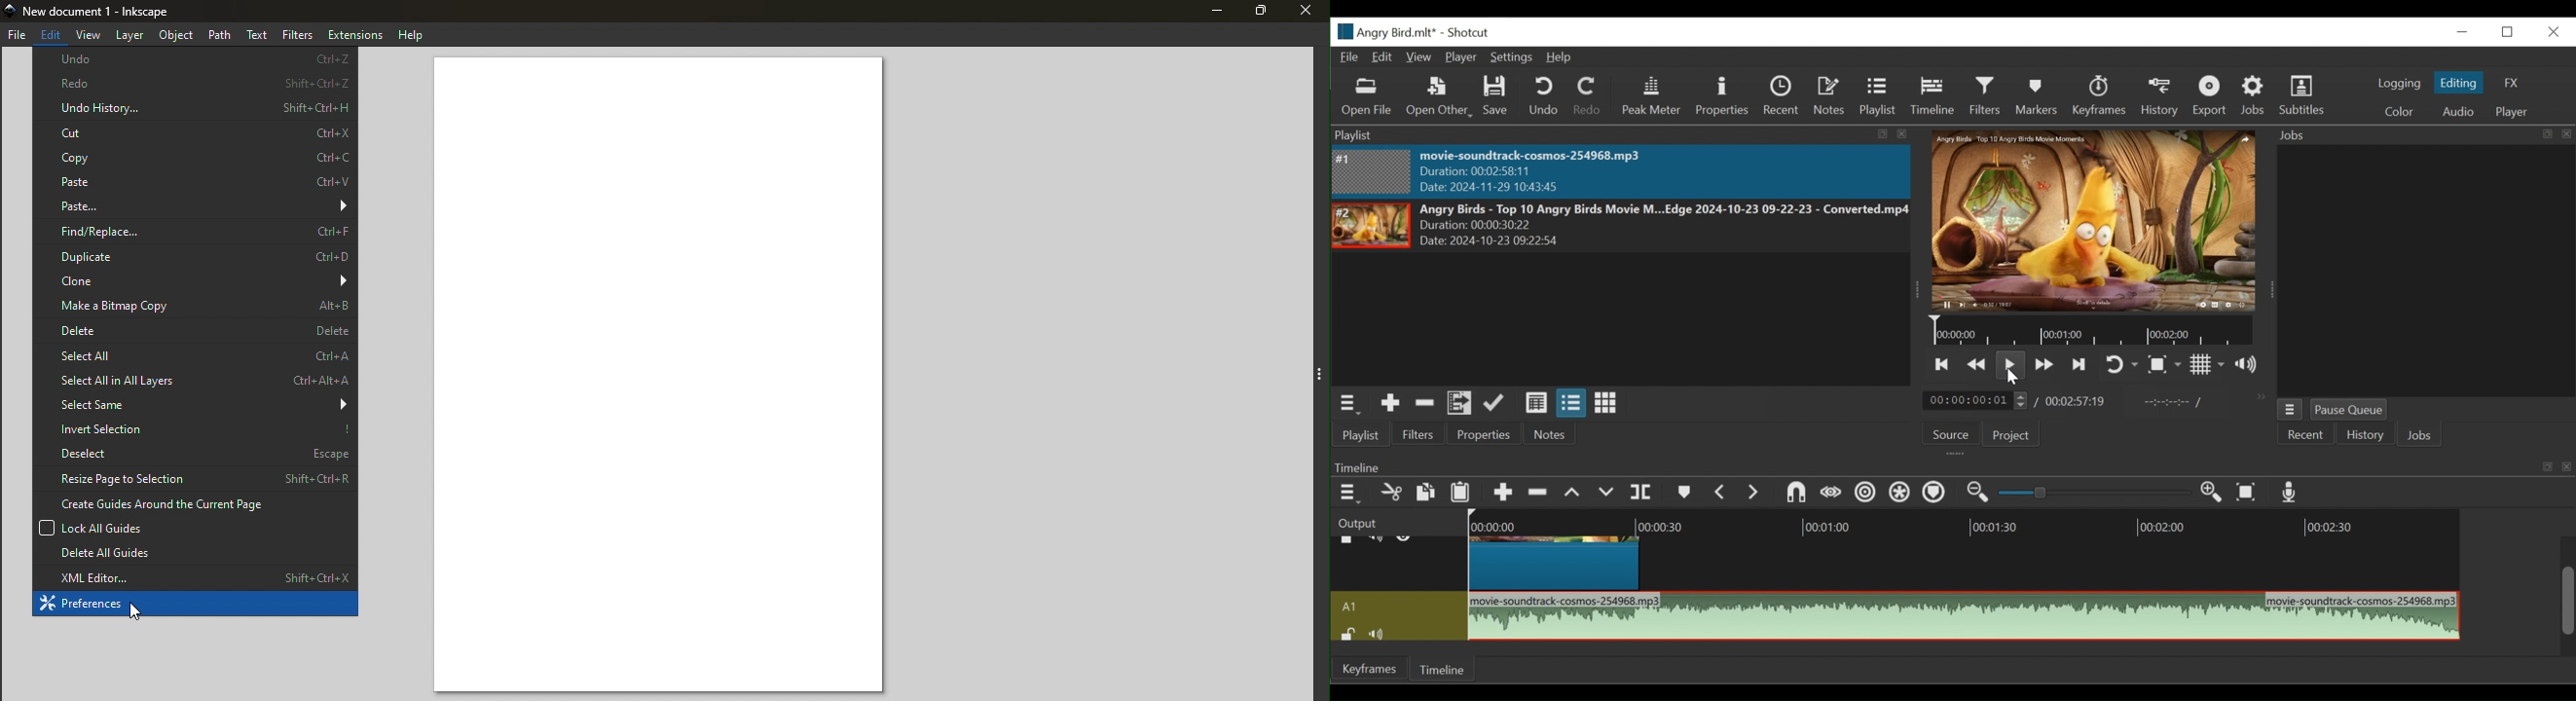 This screenshot has height=728, width=2576. What do you see at coordinates (2042, 365) in the screenshot?
I see `Play quickly forward` at bounding box center [2042, 365].